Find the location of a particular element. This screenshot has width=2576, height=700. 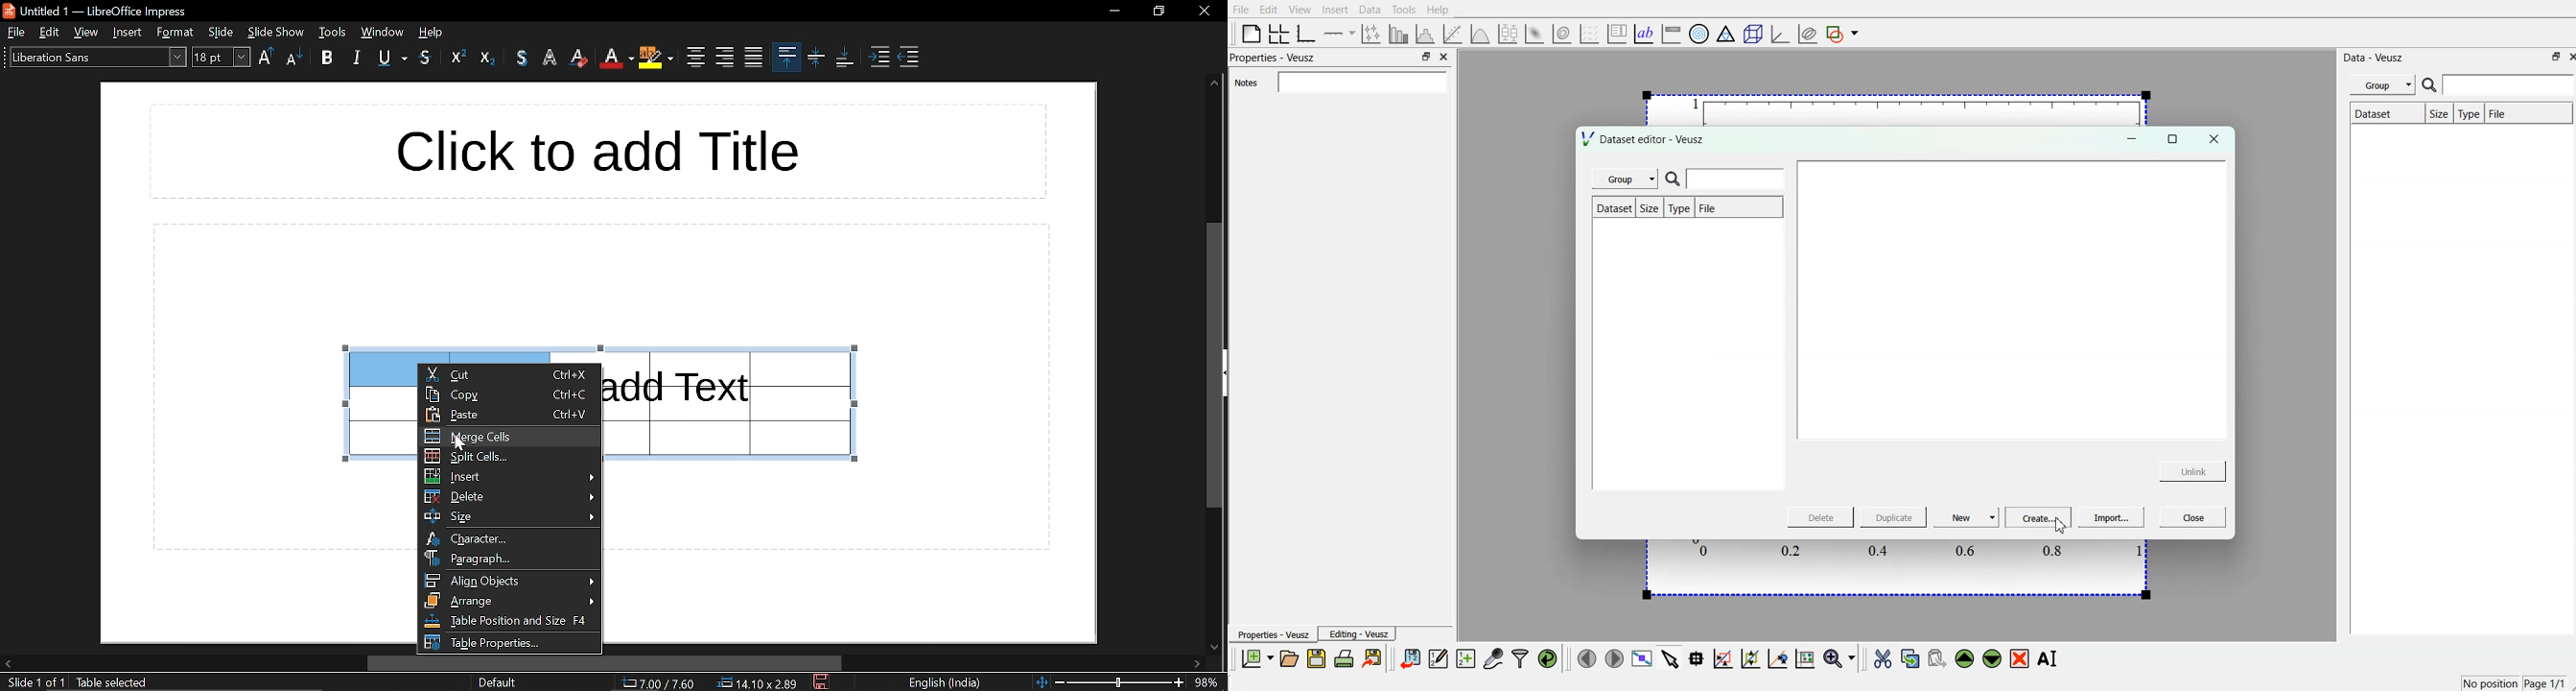

window is located at coordinates (333, 32).